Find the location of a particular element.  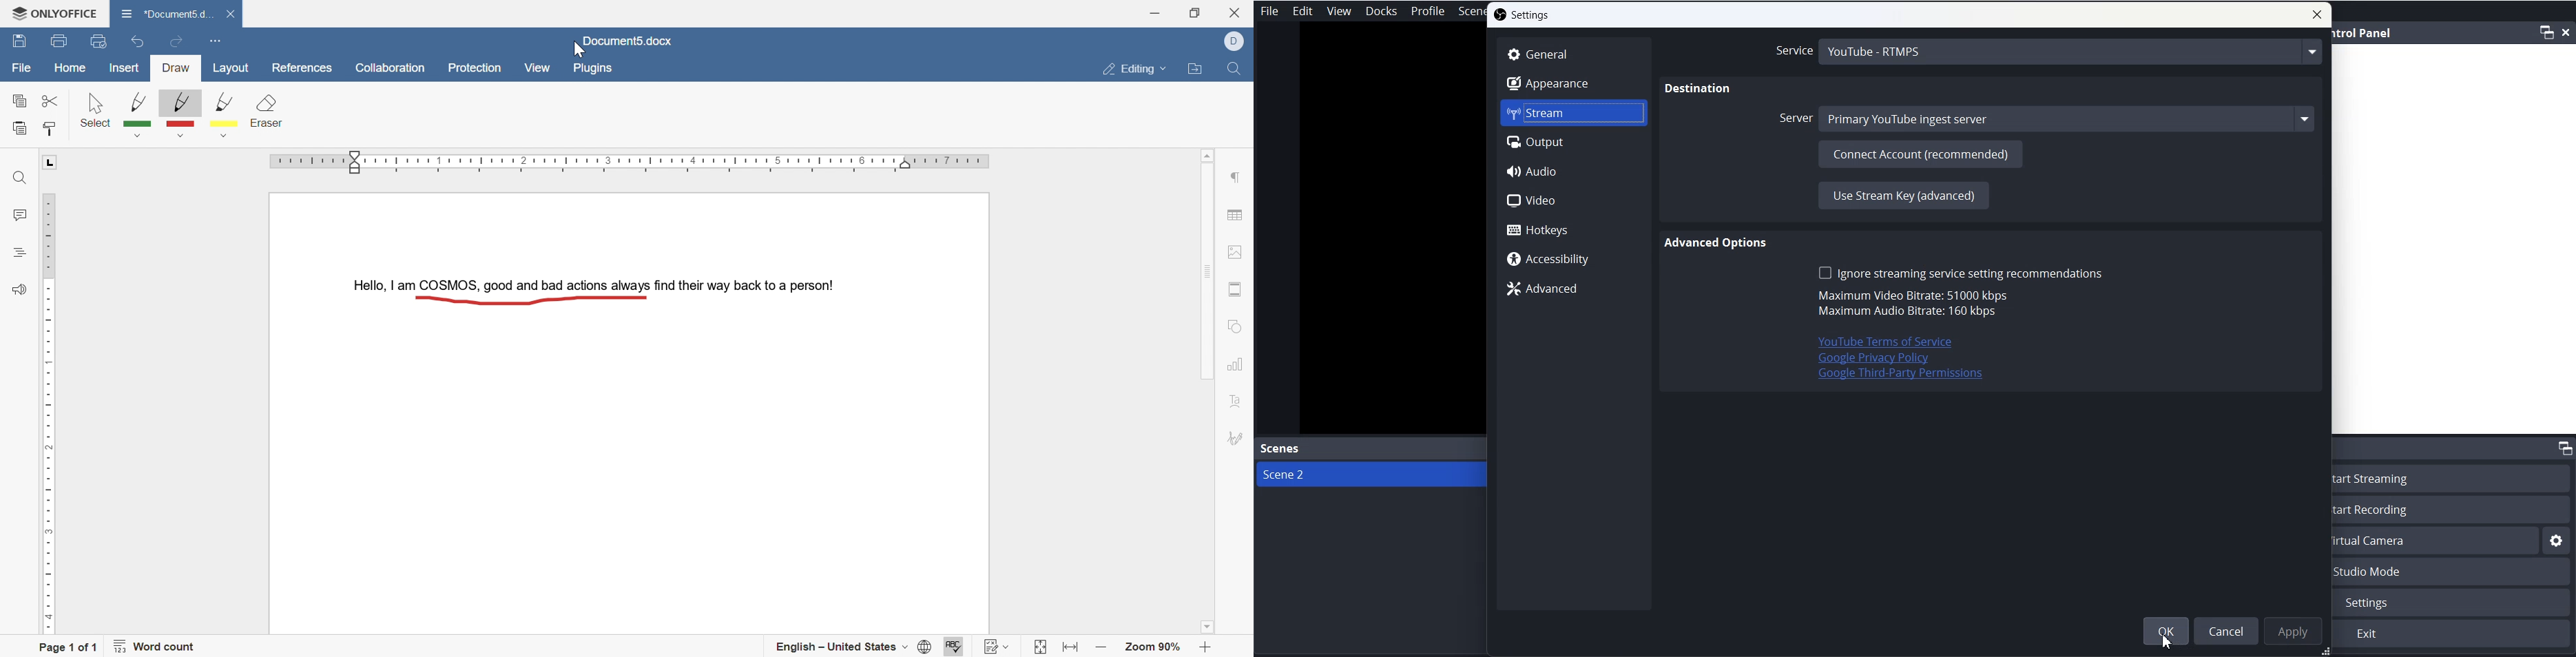

close is located at coordinates (2317, 14).